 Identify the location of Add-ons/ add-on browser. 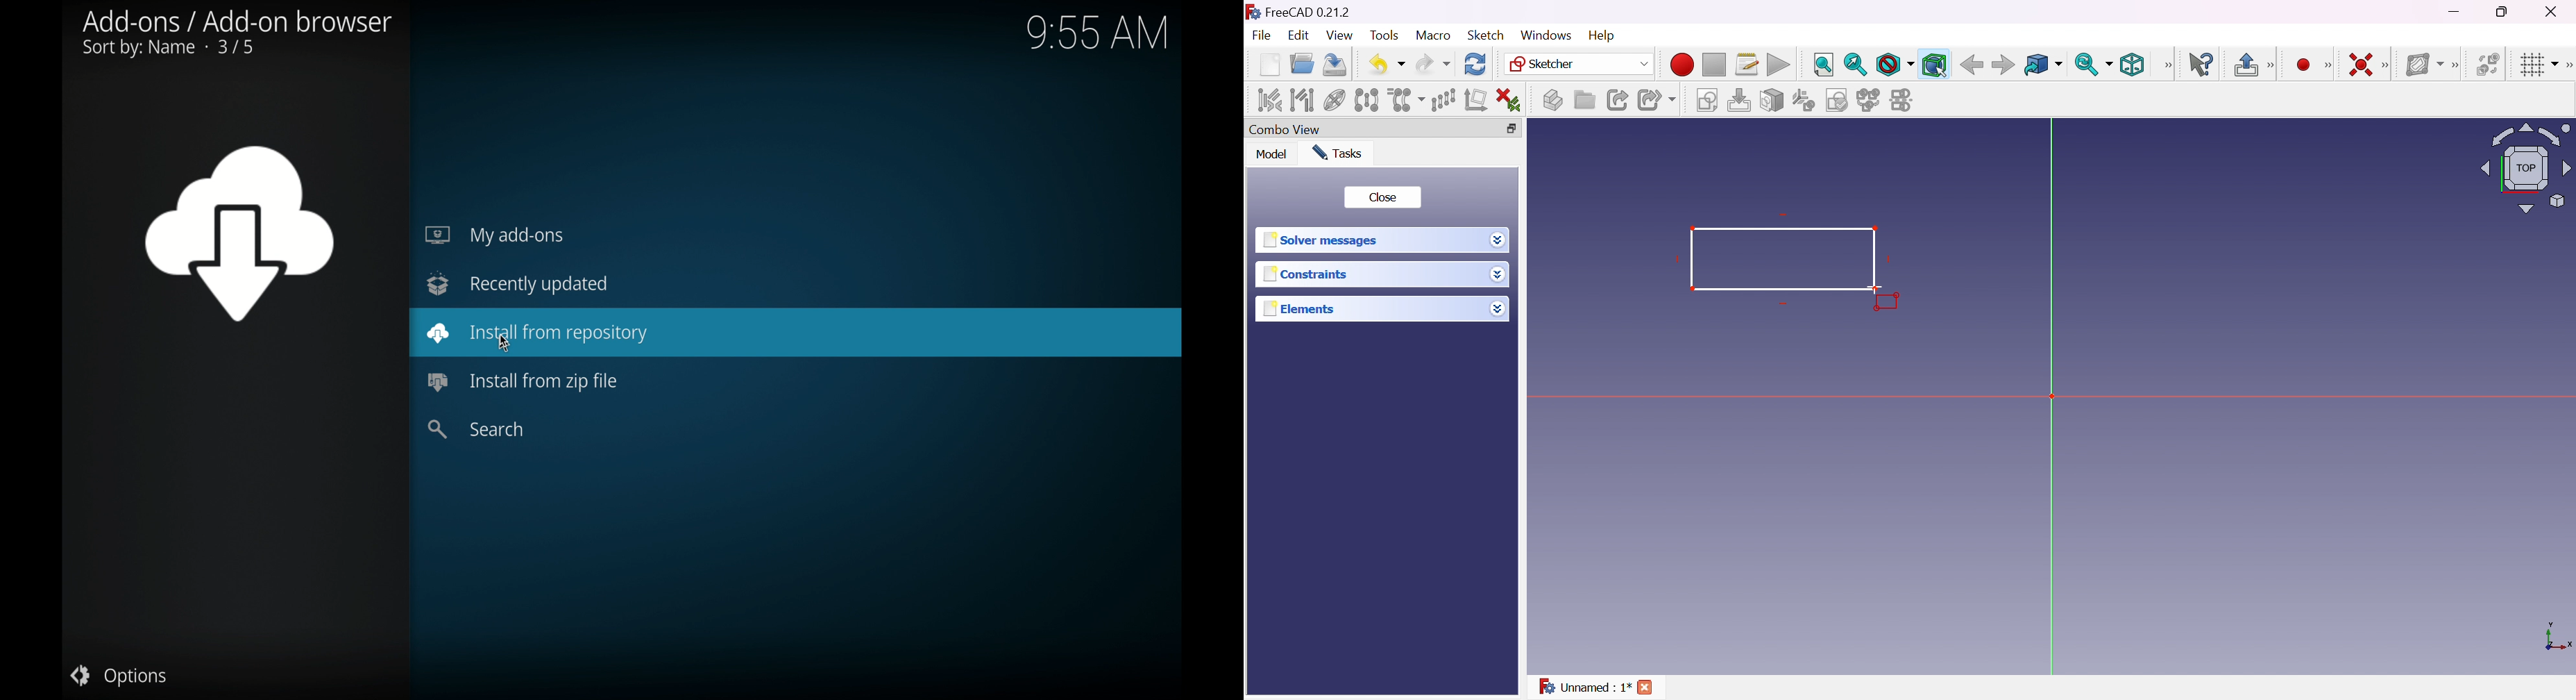
(241, 20).